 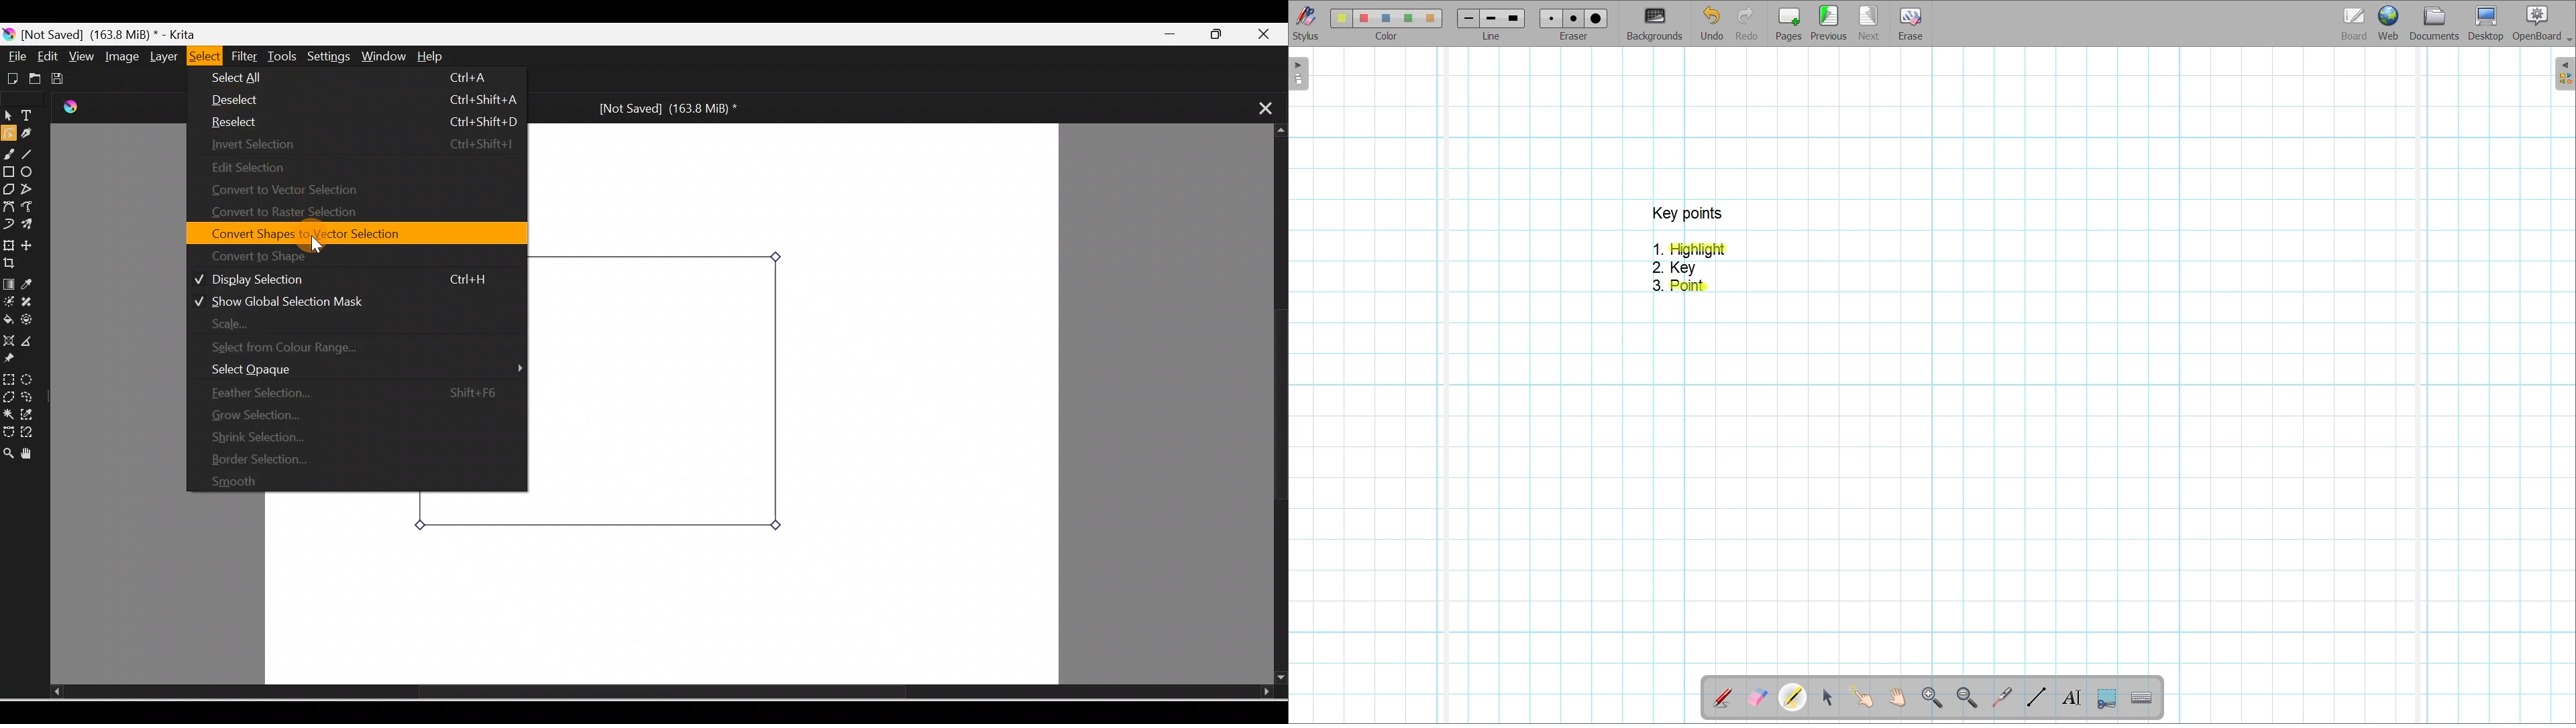 I want to click on Draw lines, so click(x=2036, y=697).